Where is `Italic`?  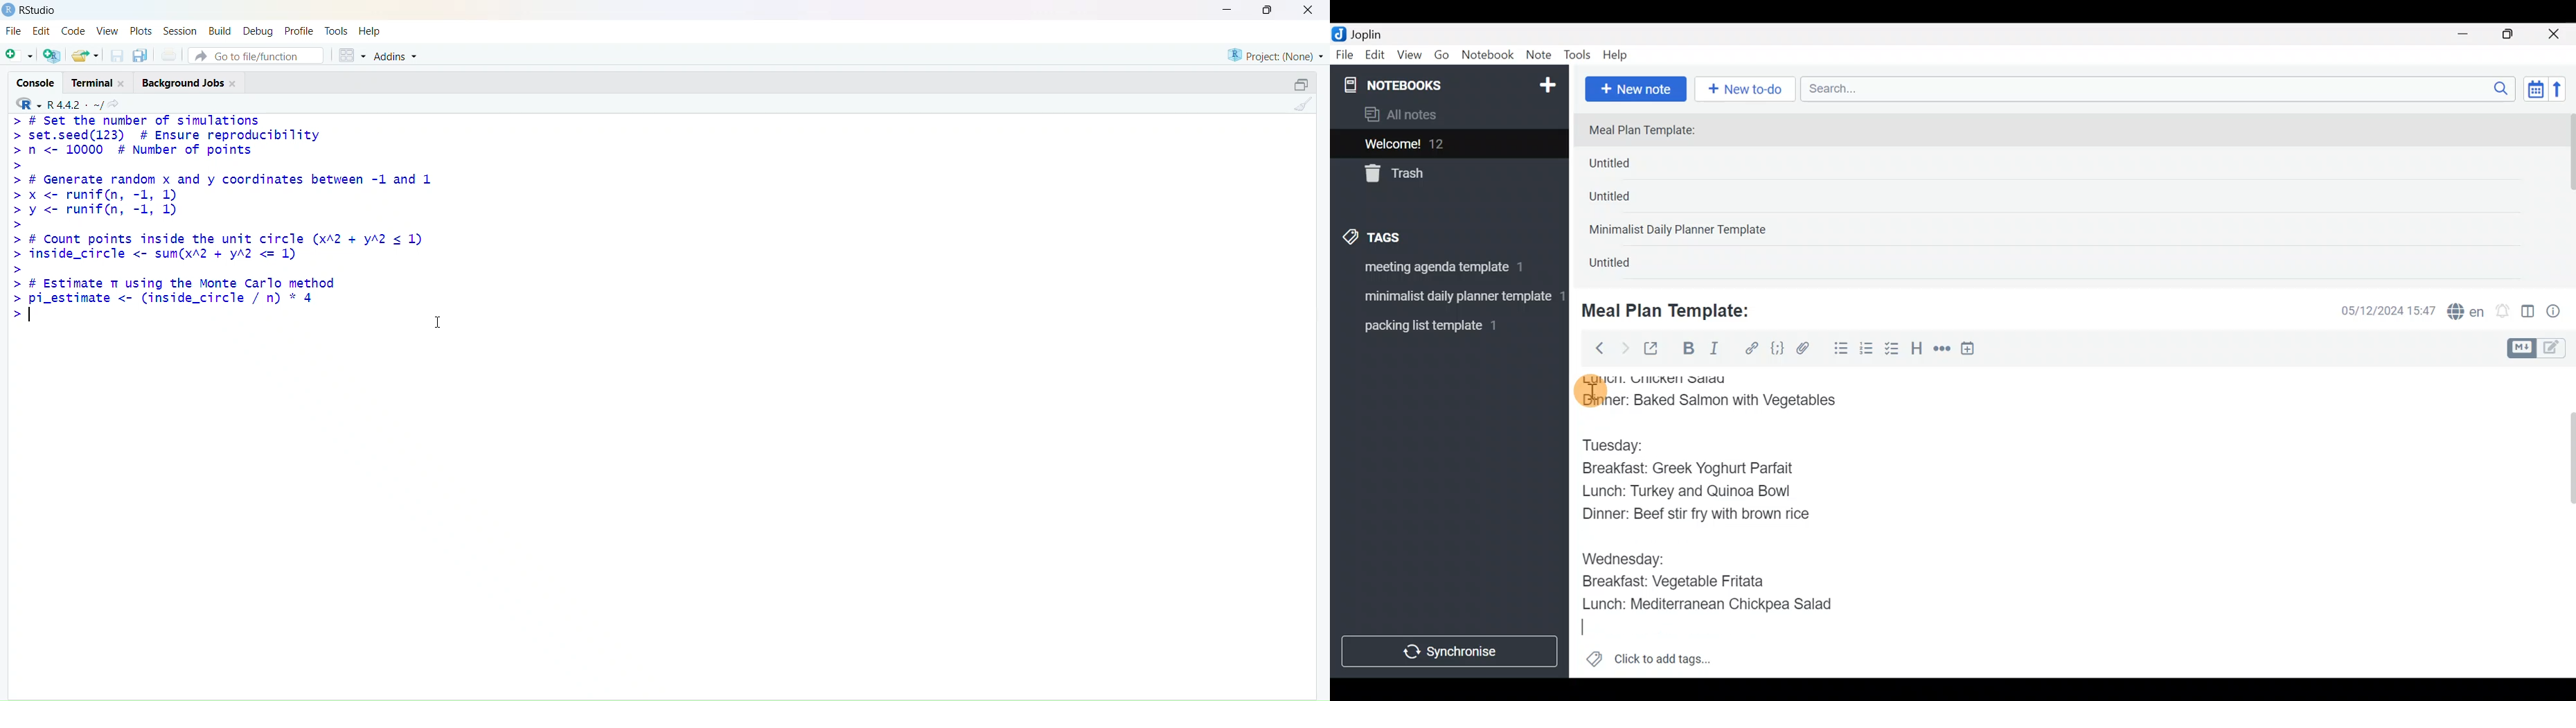 Italic is located at coordinates (1713, 351).